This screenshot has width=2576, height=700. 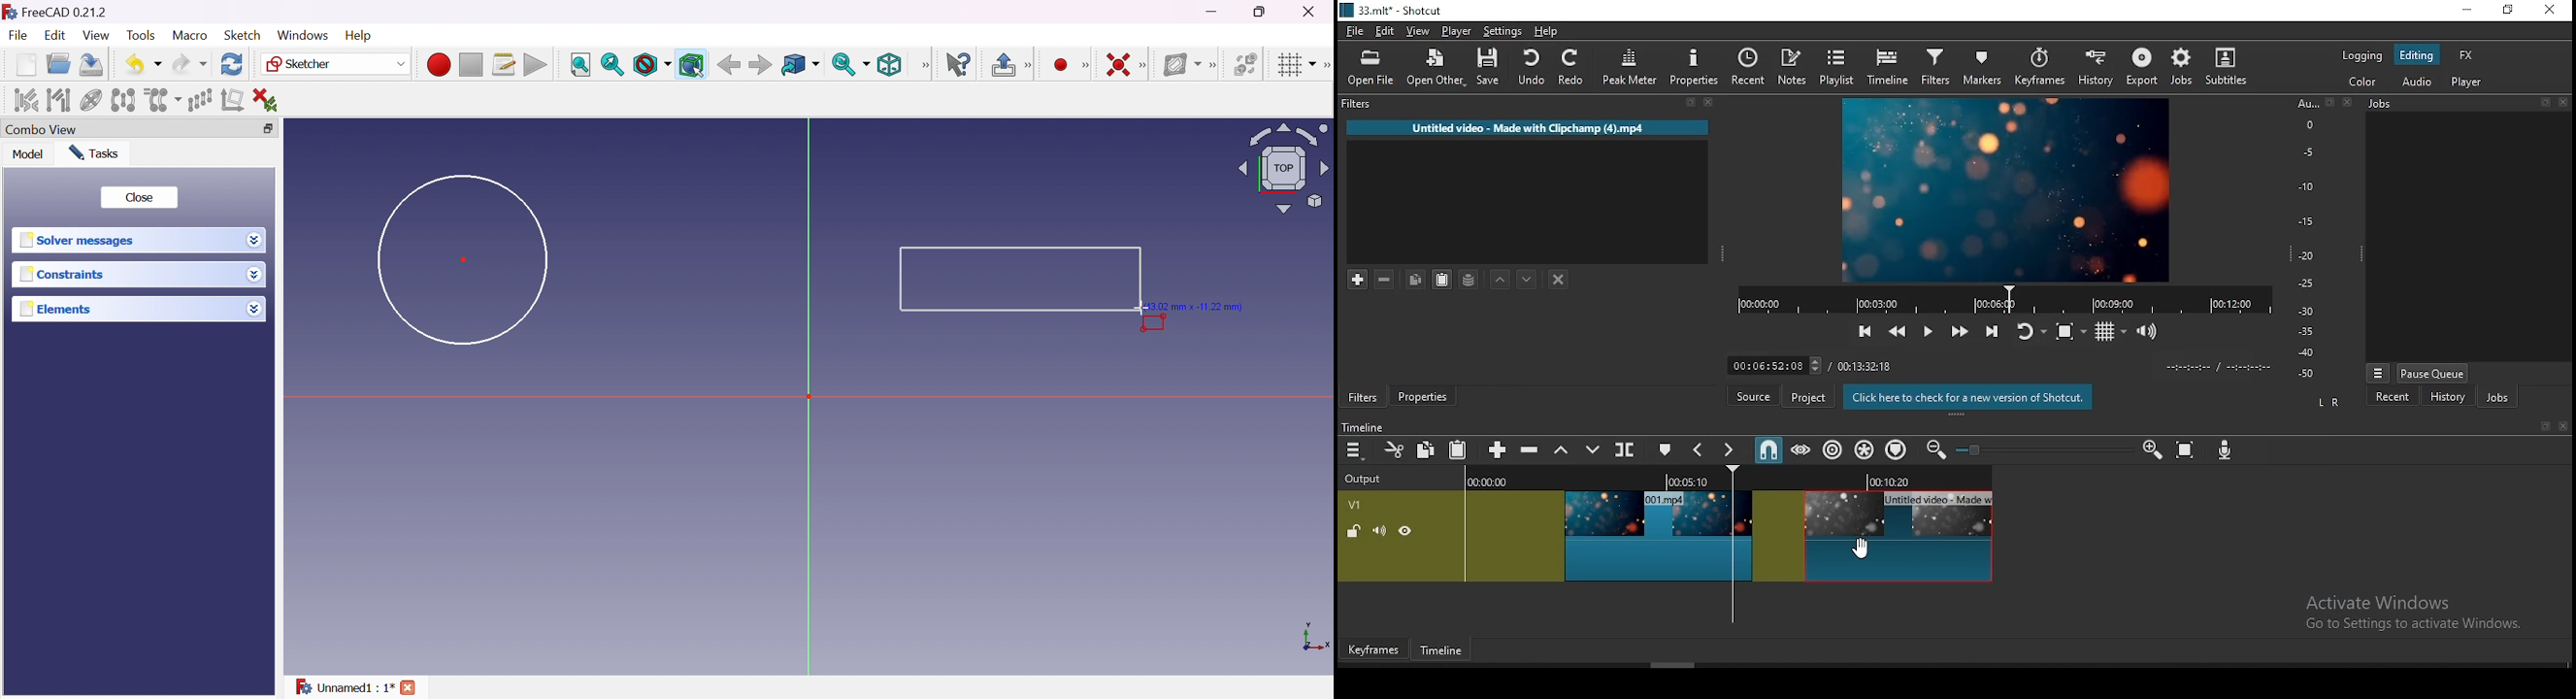 What do you see at coordinates (438, 63) in the screenshot?
I see `Macro recording...` at bounding box center [438, 63].